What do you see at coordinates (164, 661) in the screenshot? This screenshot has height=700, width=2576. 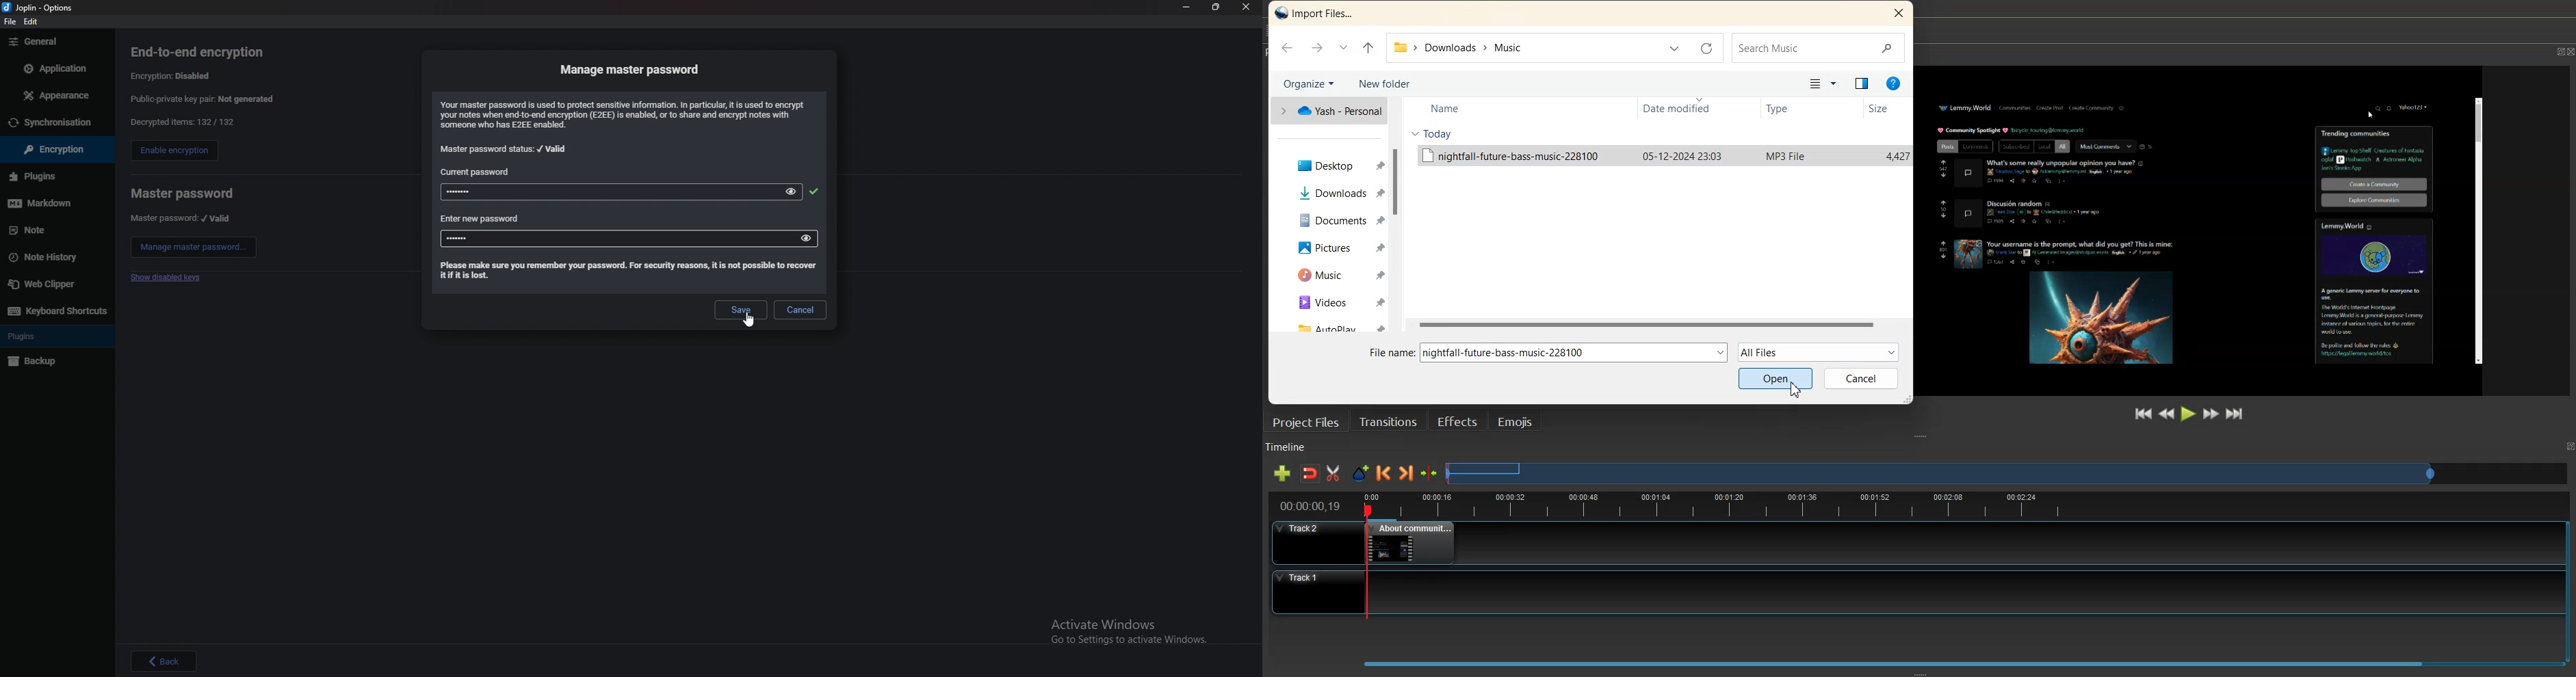 I see `back` at bounding box center [164, 661].